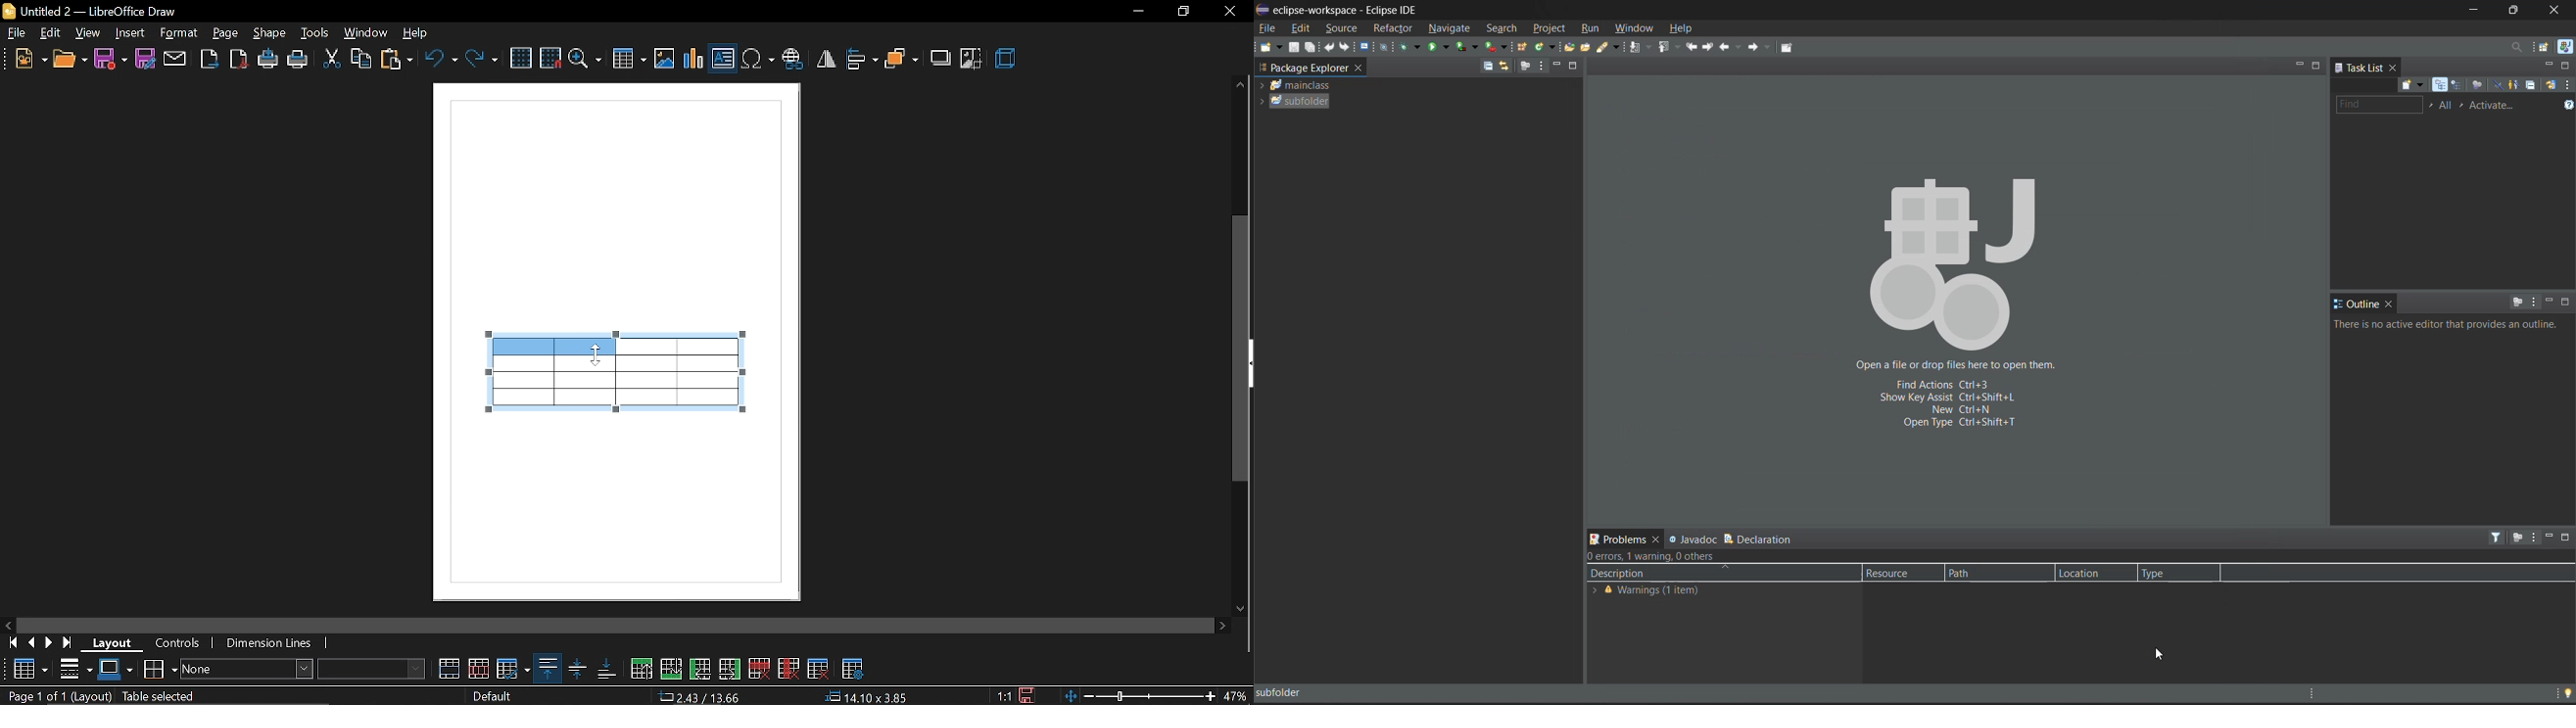  I want to click on zoom change, so click(1138, 697).